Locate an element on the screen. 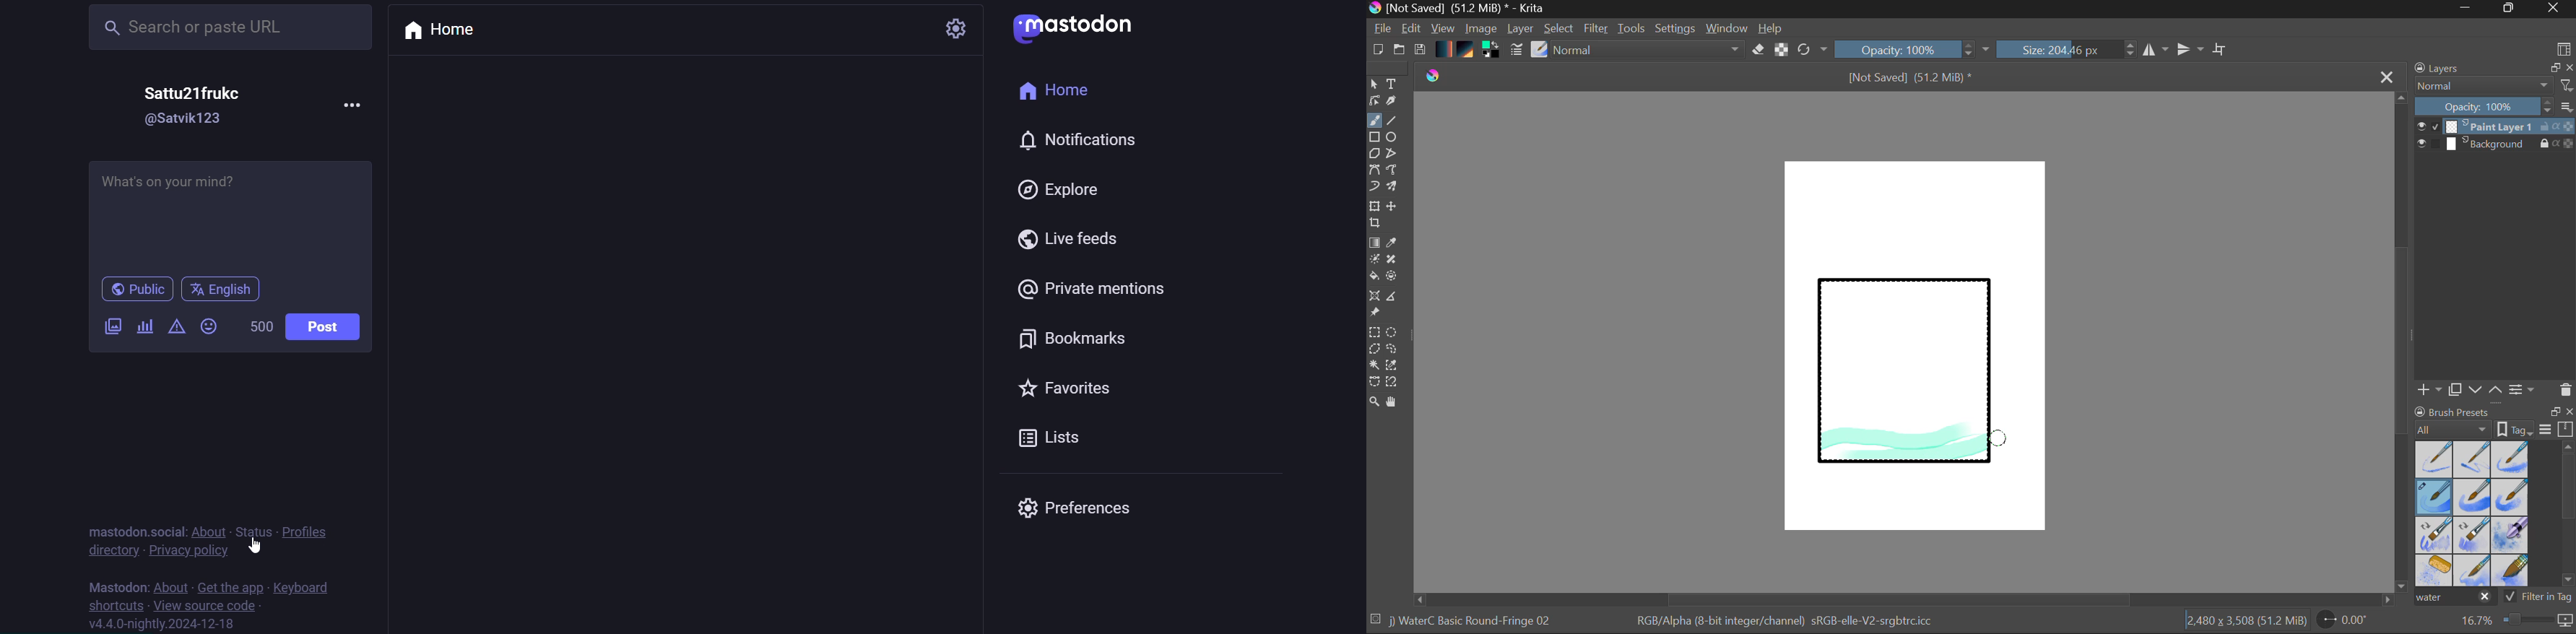 Image resolution: width=2576 pixels, height=644 pixels. Save is located at coordinates (1419, 50).